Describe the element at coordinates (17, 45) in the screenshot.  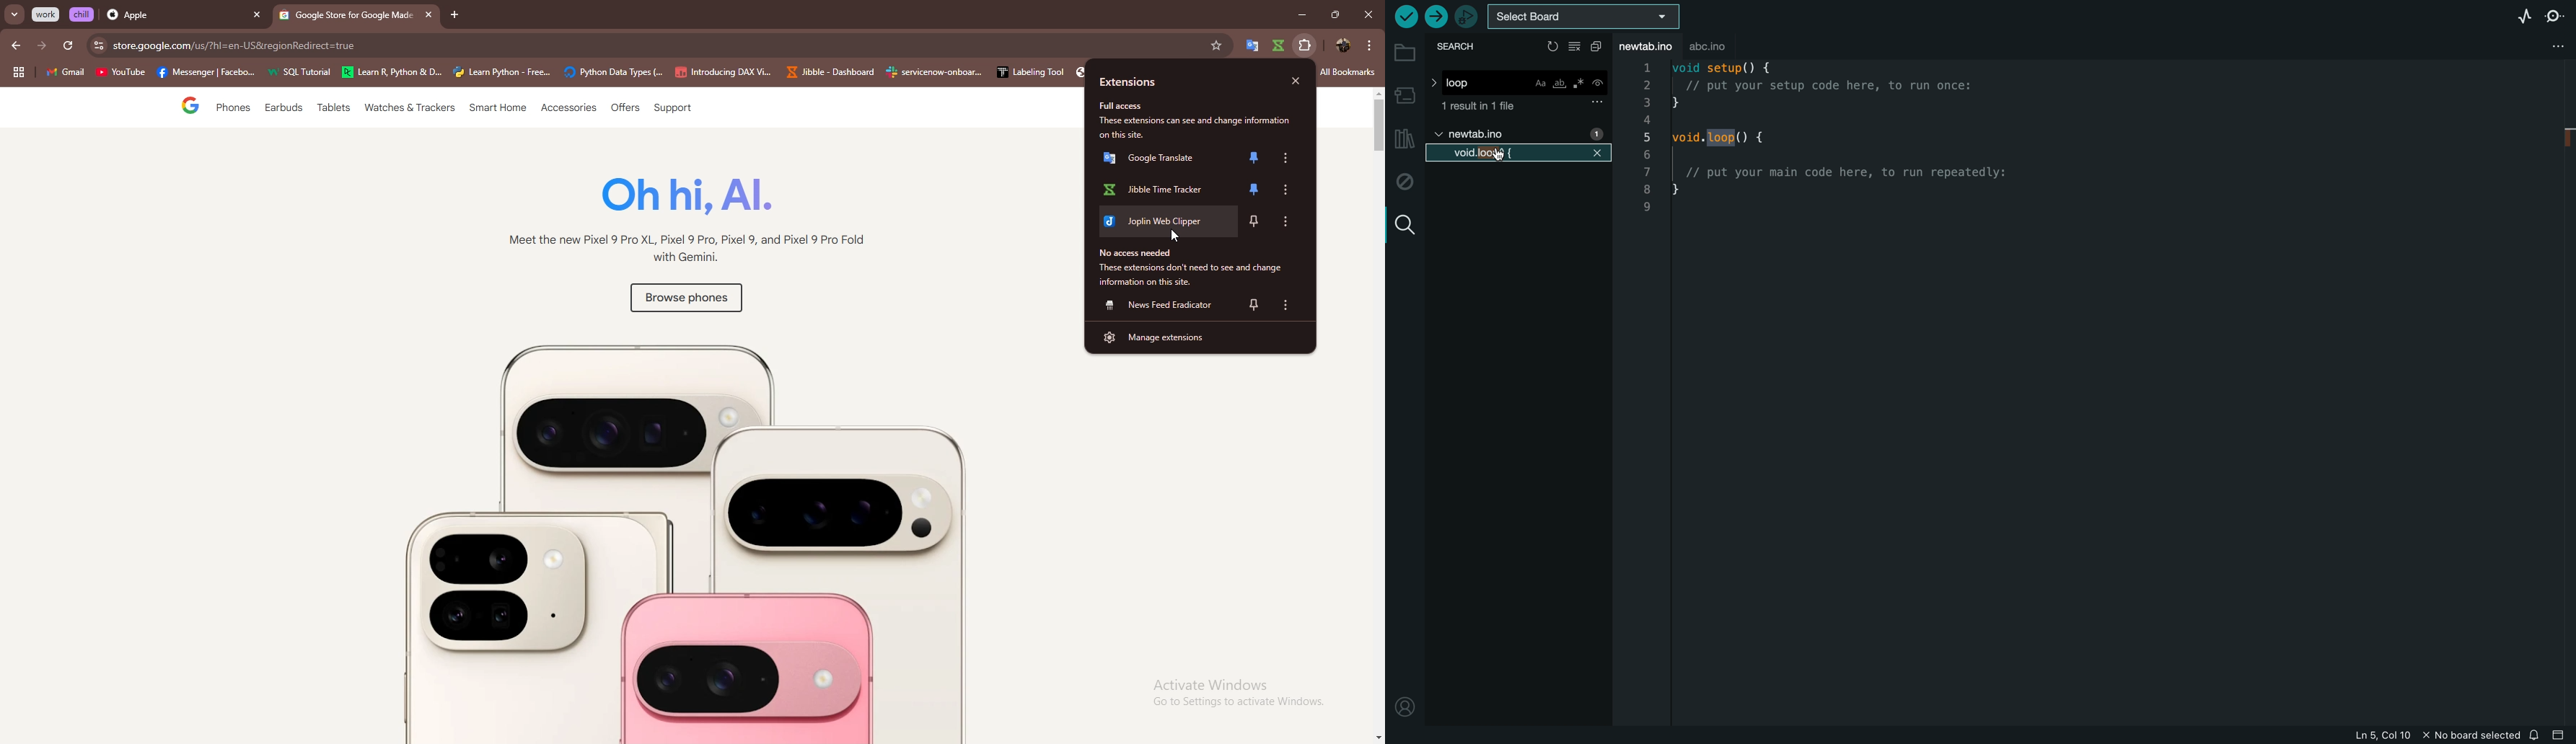
I see `back` at that location.